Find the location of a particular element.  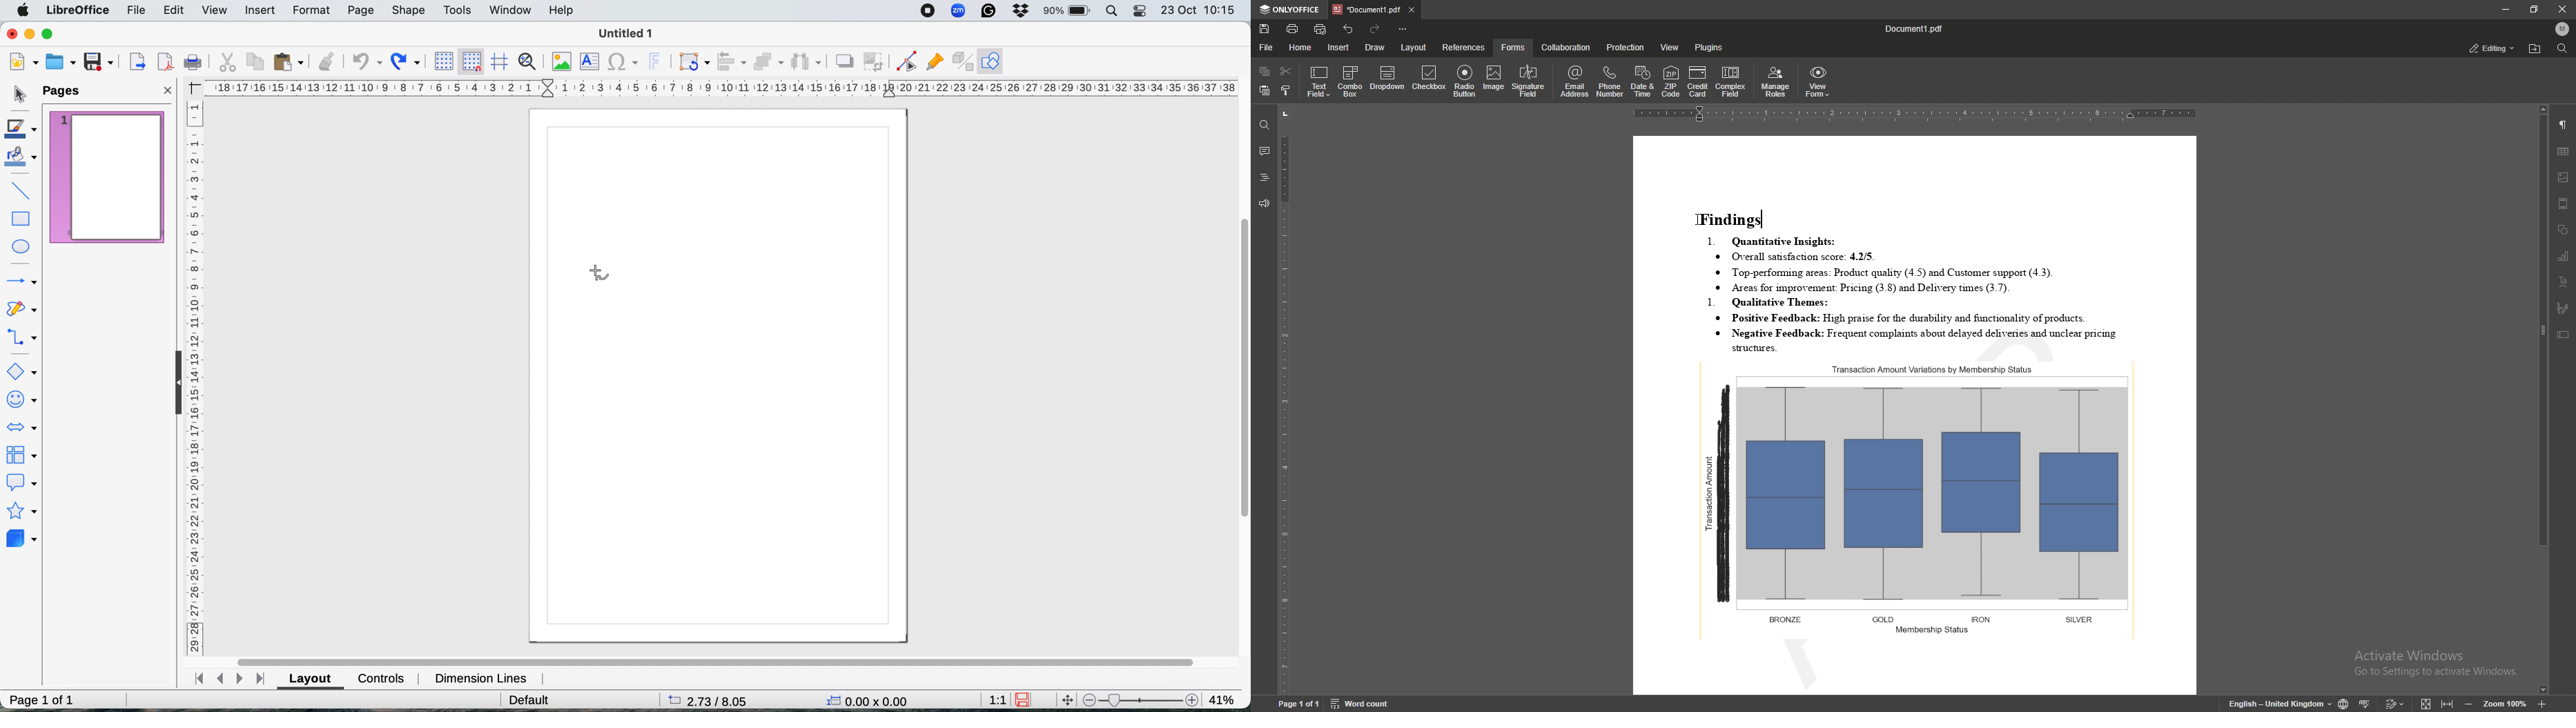

text box is located at coordinates (2563, 335).